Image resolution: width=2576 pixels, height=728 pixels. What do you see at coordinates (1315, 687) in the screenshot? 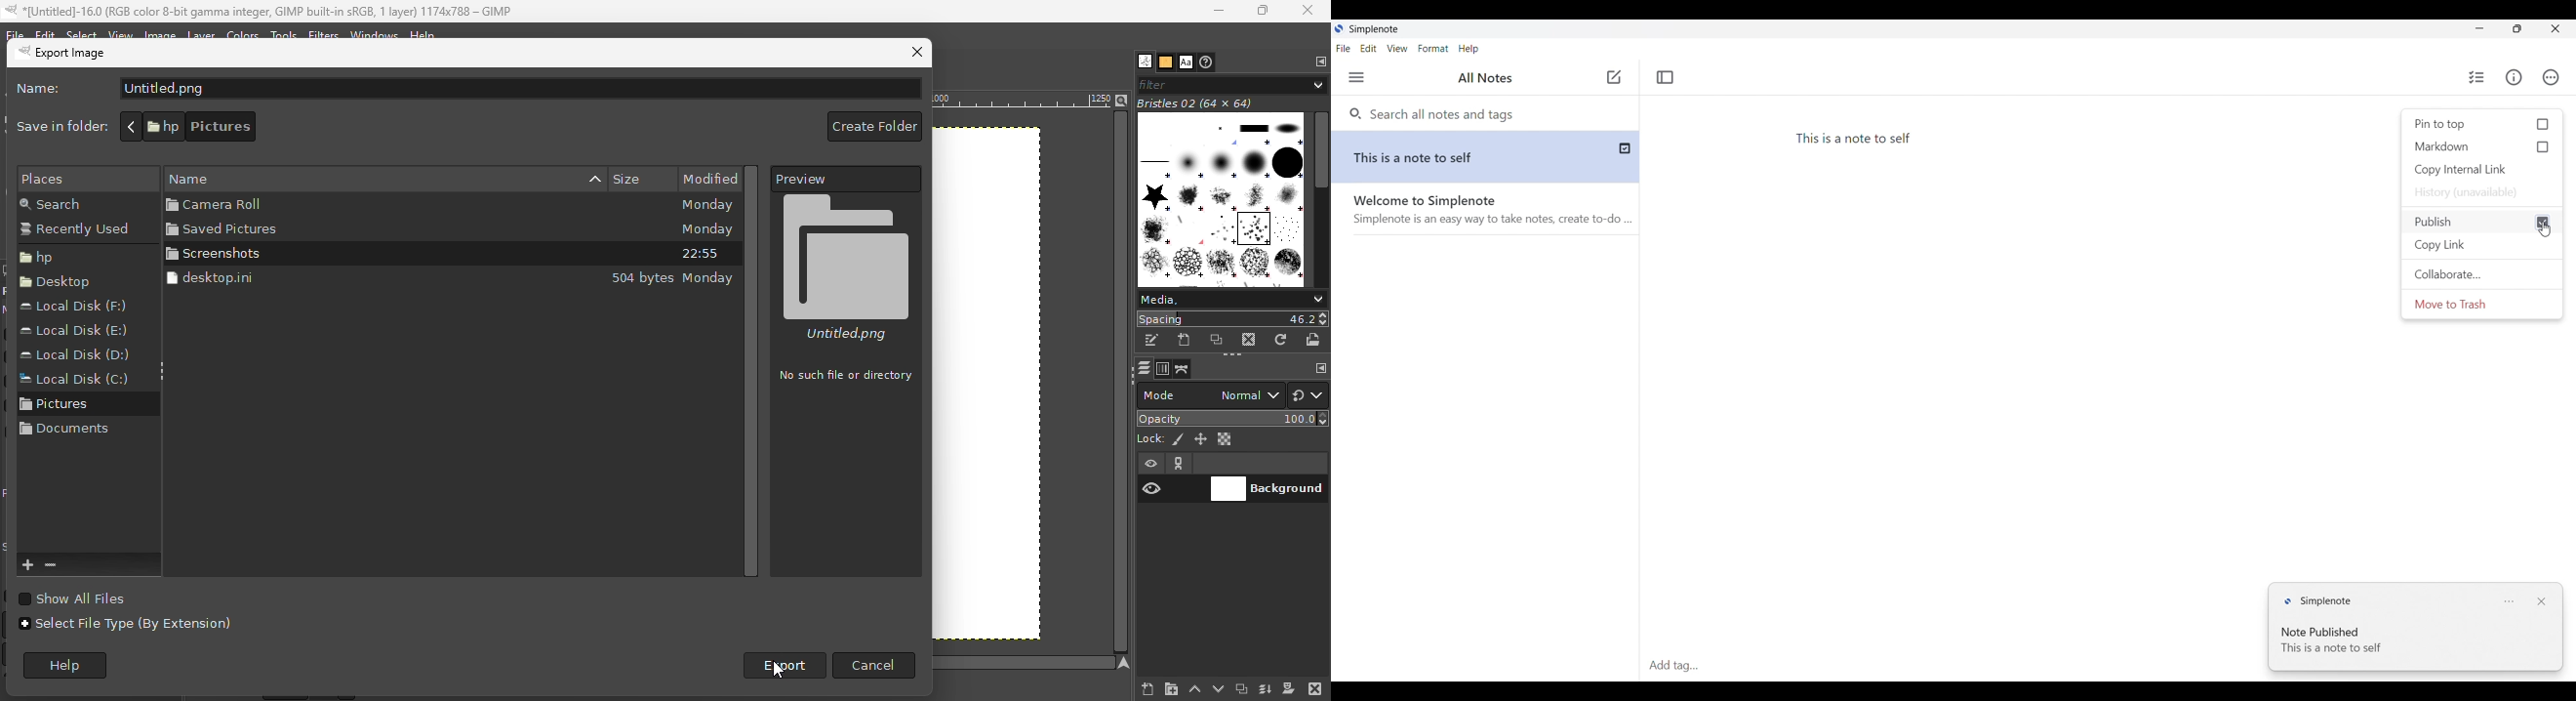
I see `Delete this layer` at bounding box center [1315, 687].